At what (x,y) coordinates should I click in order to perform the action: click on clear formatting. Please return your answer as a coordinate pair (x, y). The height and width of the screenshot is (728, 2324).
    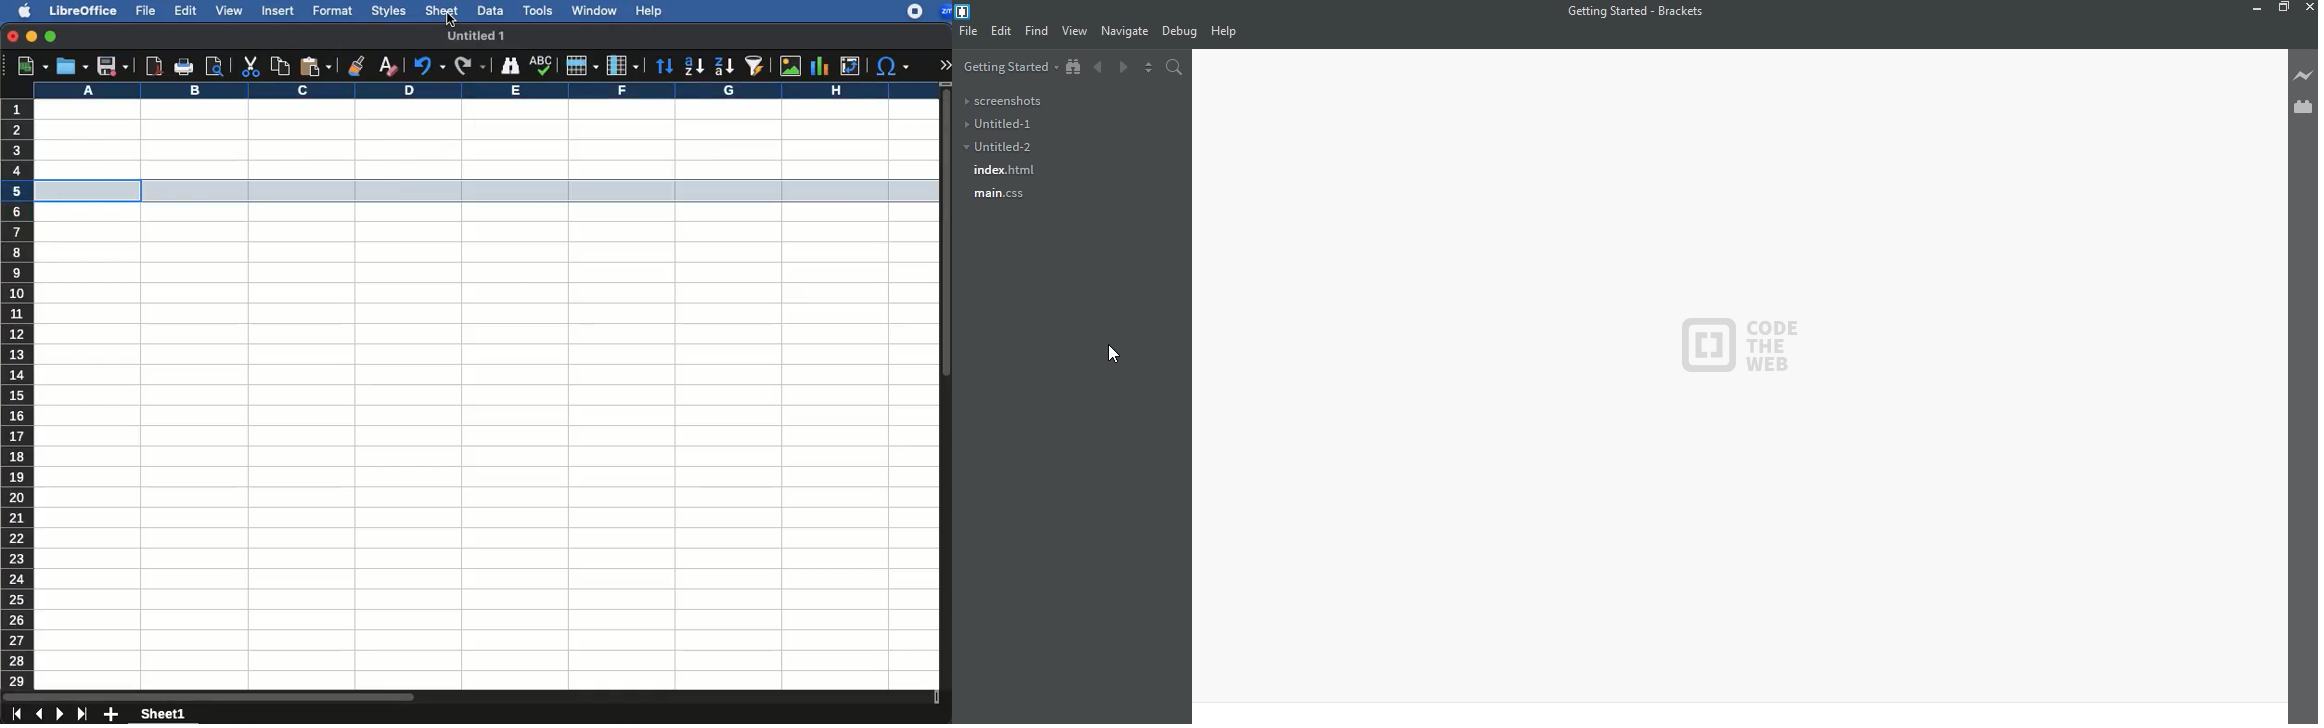
    Looking at the image, I should click on (386, 65).